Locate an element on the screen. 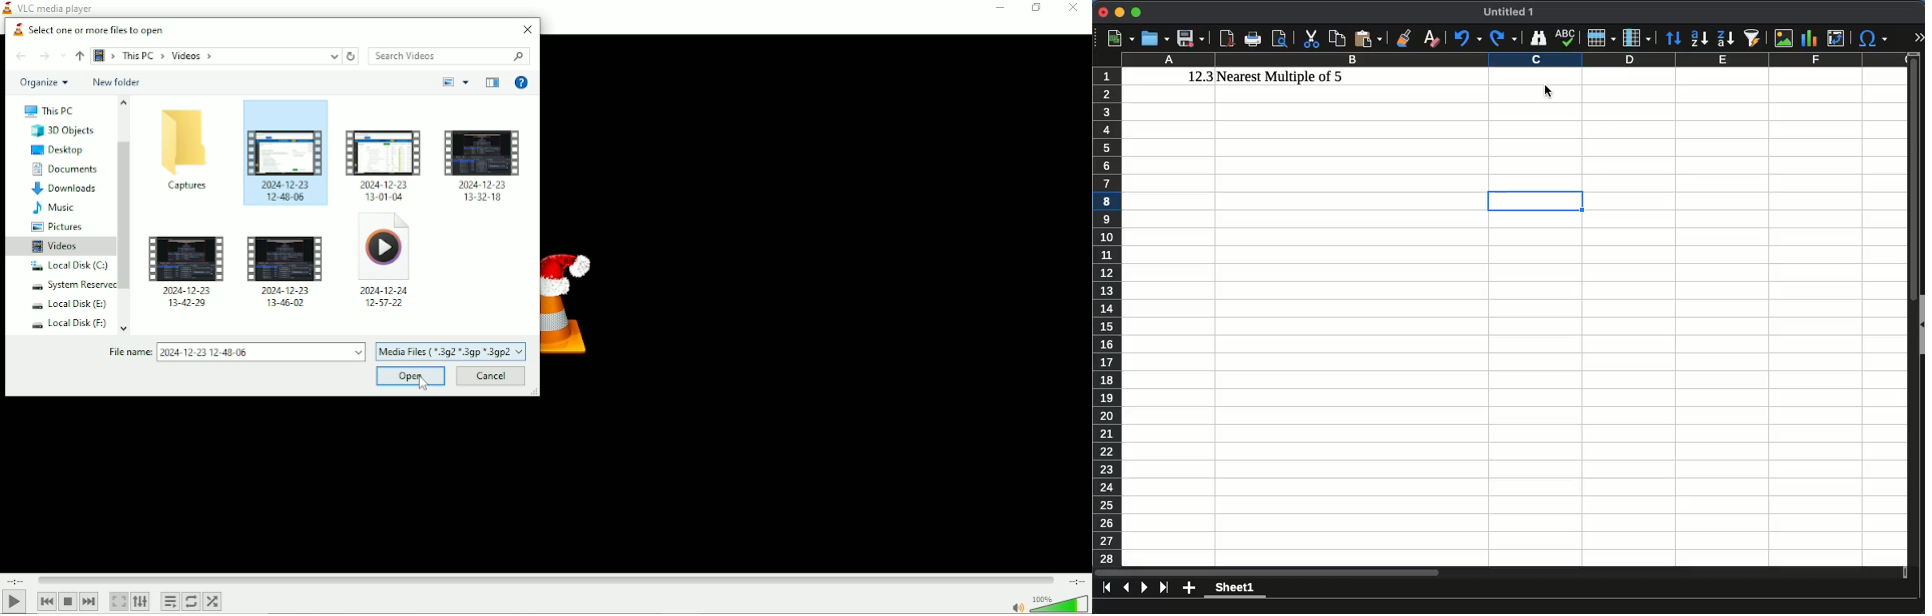 The image size is (1932, 616). first sheet is located at coordinates (1108, 587).